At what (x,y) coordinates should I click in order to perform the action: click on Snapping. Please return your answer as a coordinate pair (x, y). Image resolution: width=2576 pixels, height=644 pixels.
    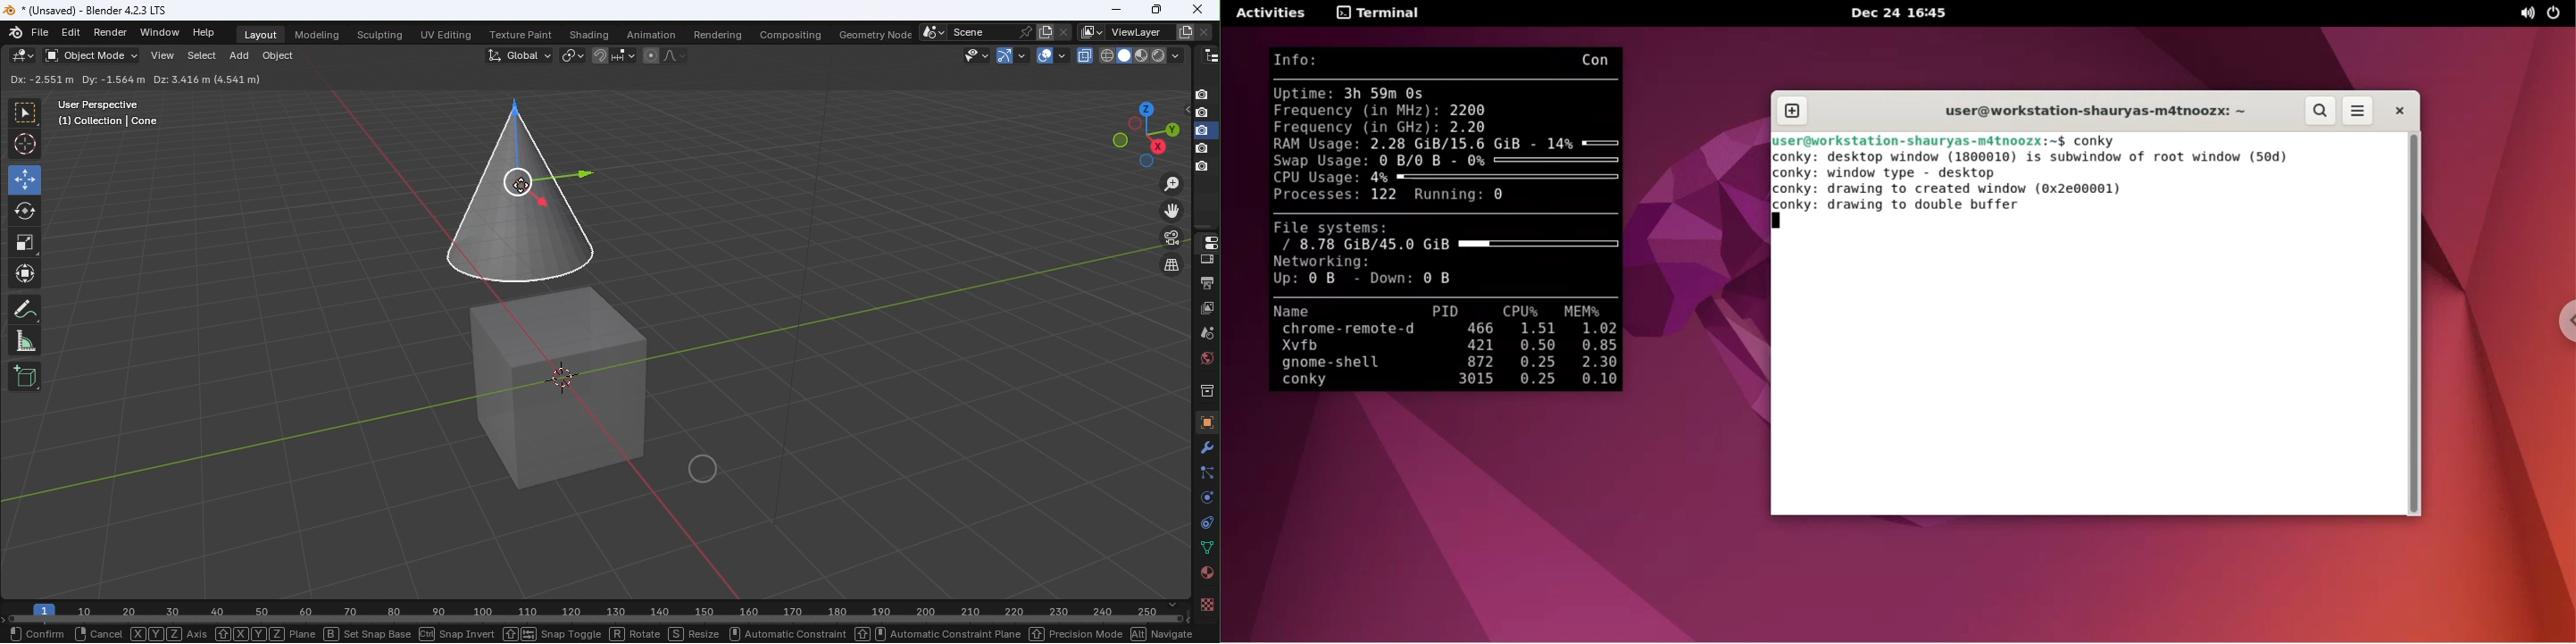
    Looking at the image, I should click on (624, 54).